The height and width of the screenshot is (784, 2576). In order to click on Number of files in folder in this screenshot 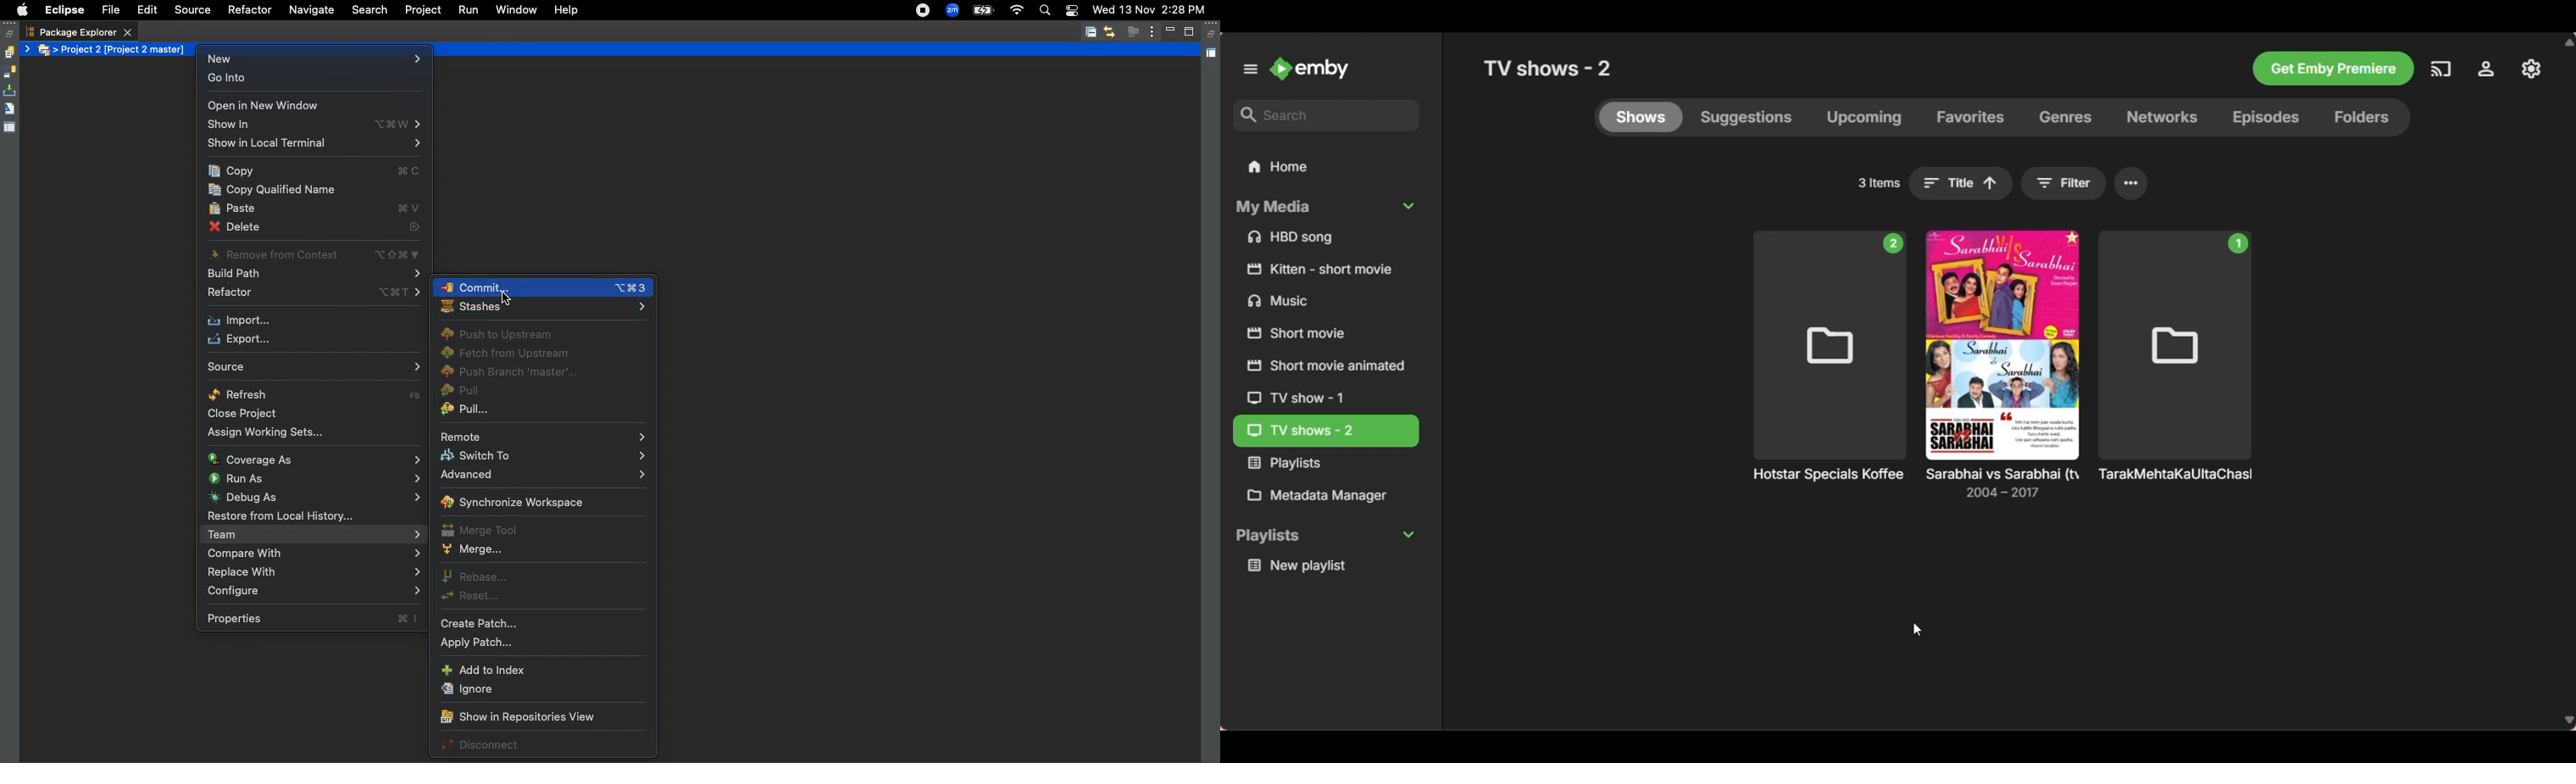, I will do `click(1893, 243)`.